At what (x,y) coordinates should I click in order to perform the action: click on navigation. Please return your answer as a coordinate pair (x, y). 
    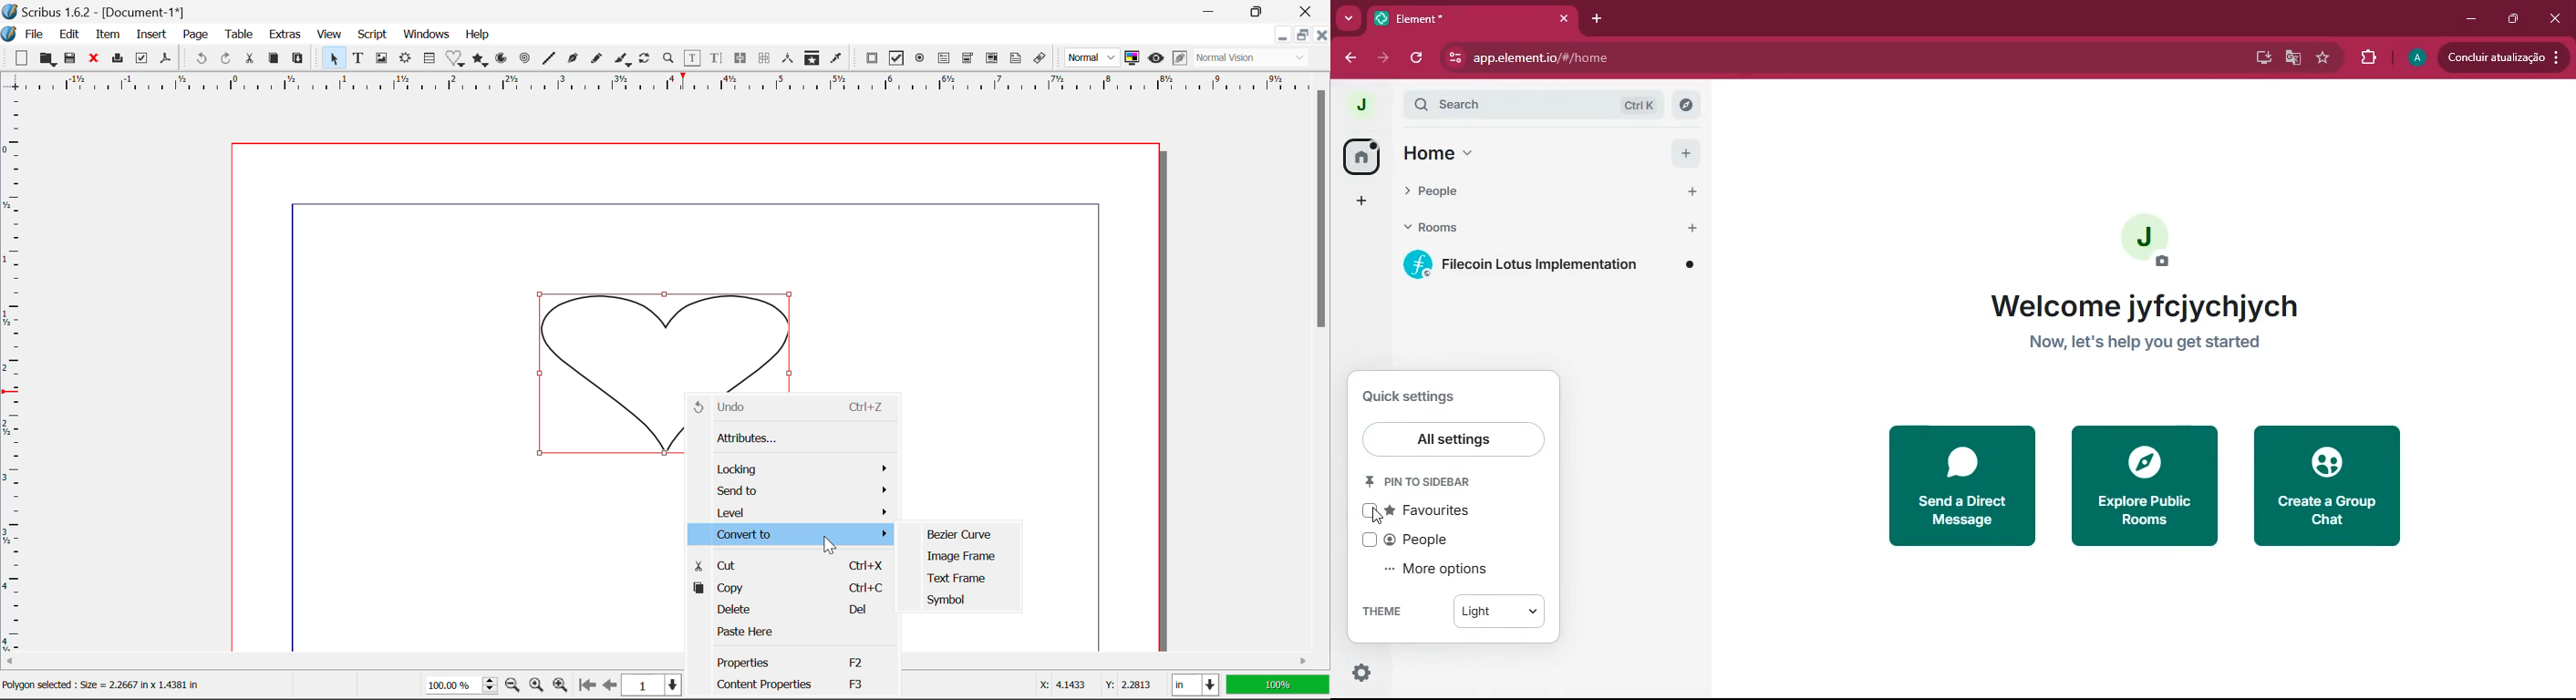
    Looking at the image, I should click on (2323, 58).